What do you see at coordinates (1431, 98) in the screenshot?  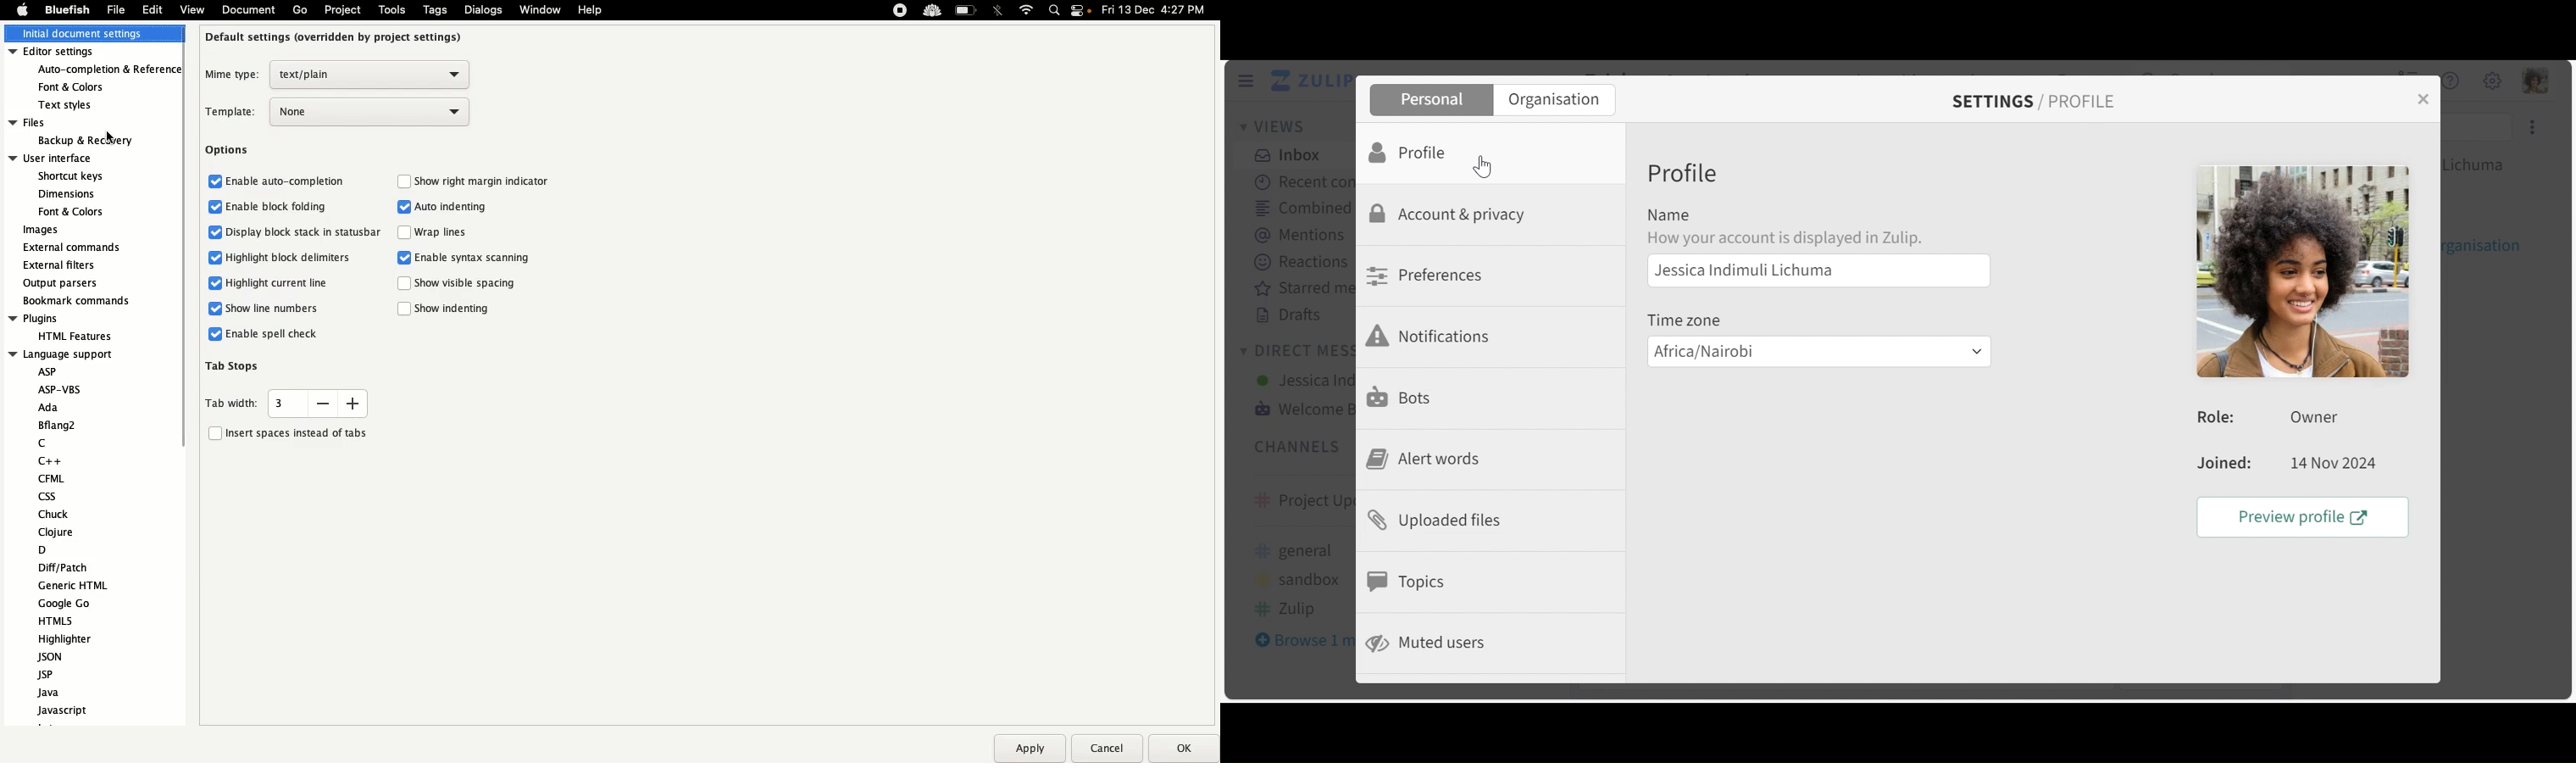 I see `Personal` at bounding box center [1431, 98].